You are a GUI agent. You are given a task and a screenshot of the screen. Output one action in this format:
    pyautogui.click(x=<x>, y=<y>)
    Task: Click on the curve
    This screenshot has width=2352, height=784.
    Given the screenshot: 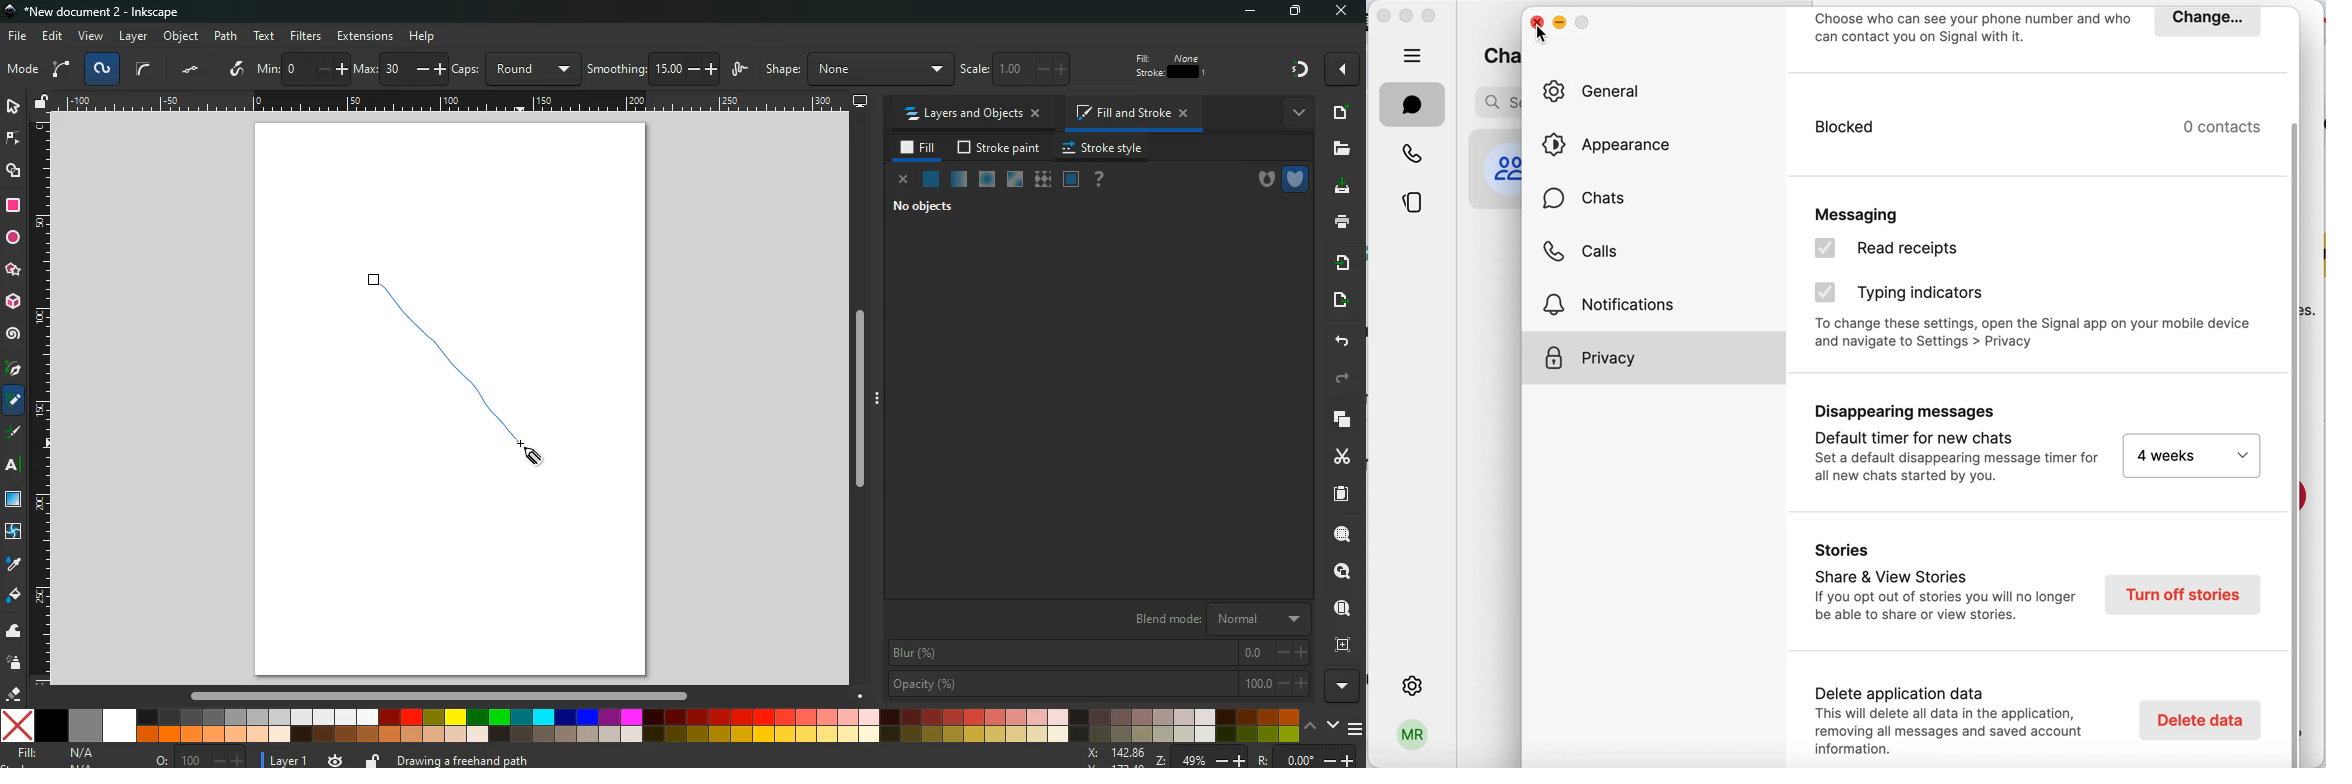 What is the action you would take?
    pyautogui.click(x=144, y=71)
    